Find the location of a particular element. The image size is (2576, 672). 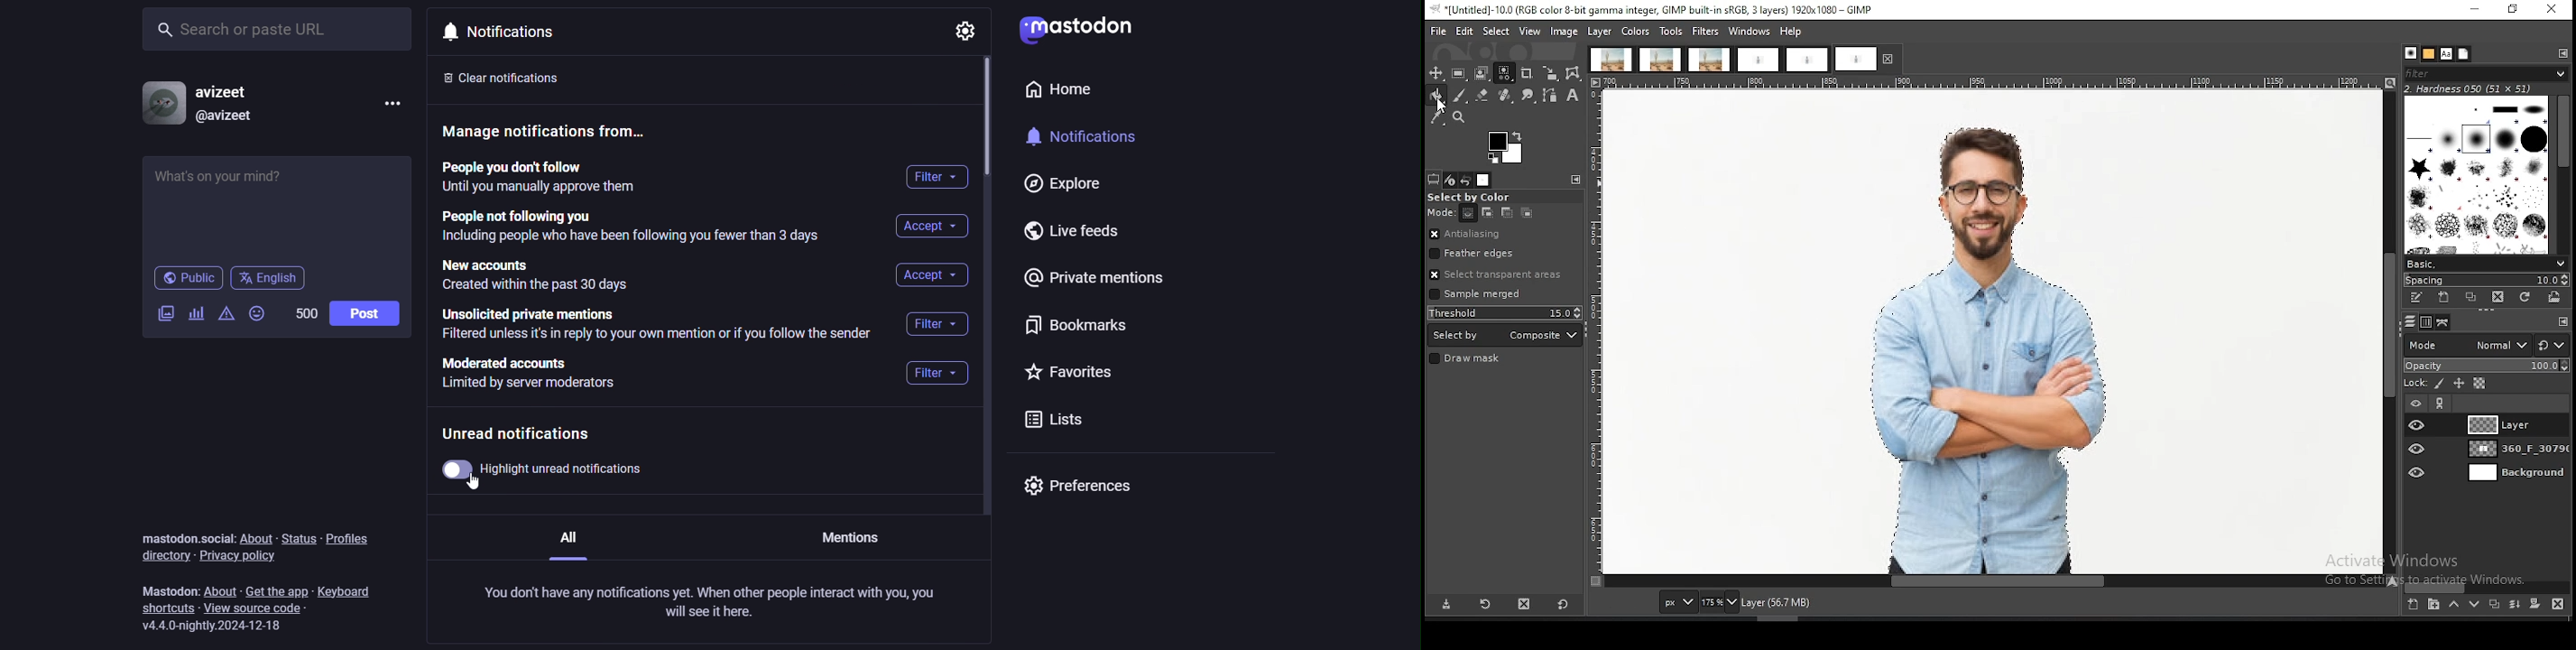

directory is located at coordinates (162, 556).